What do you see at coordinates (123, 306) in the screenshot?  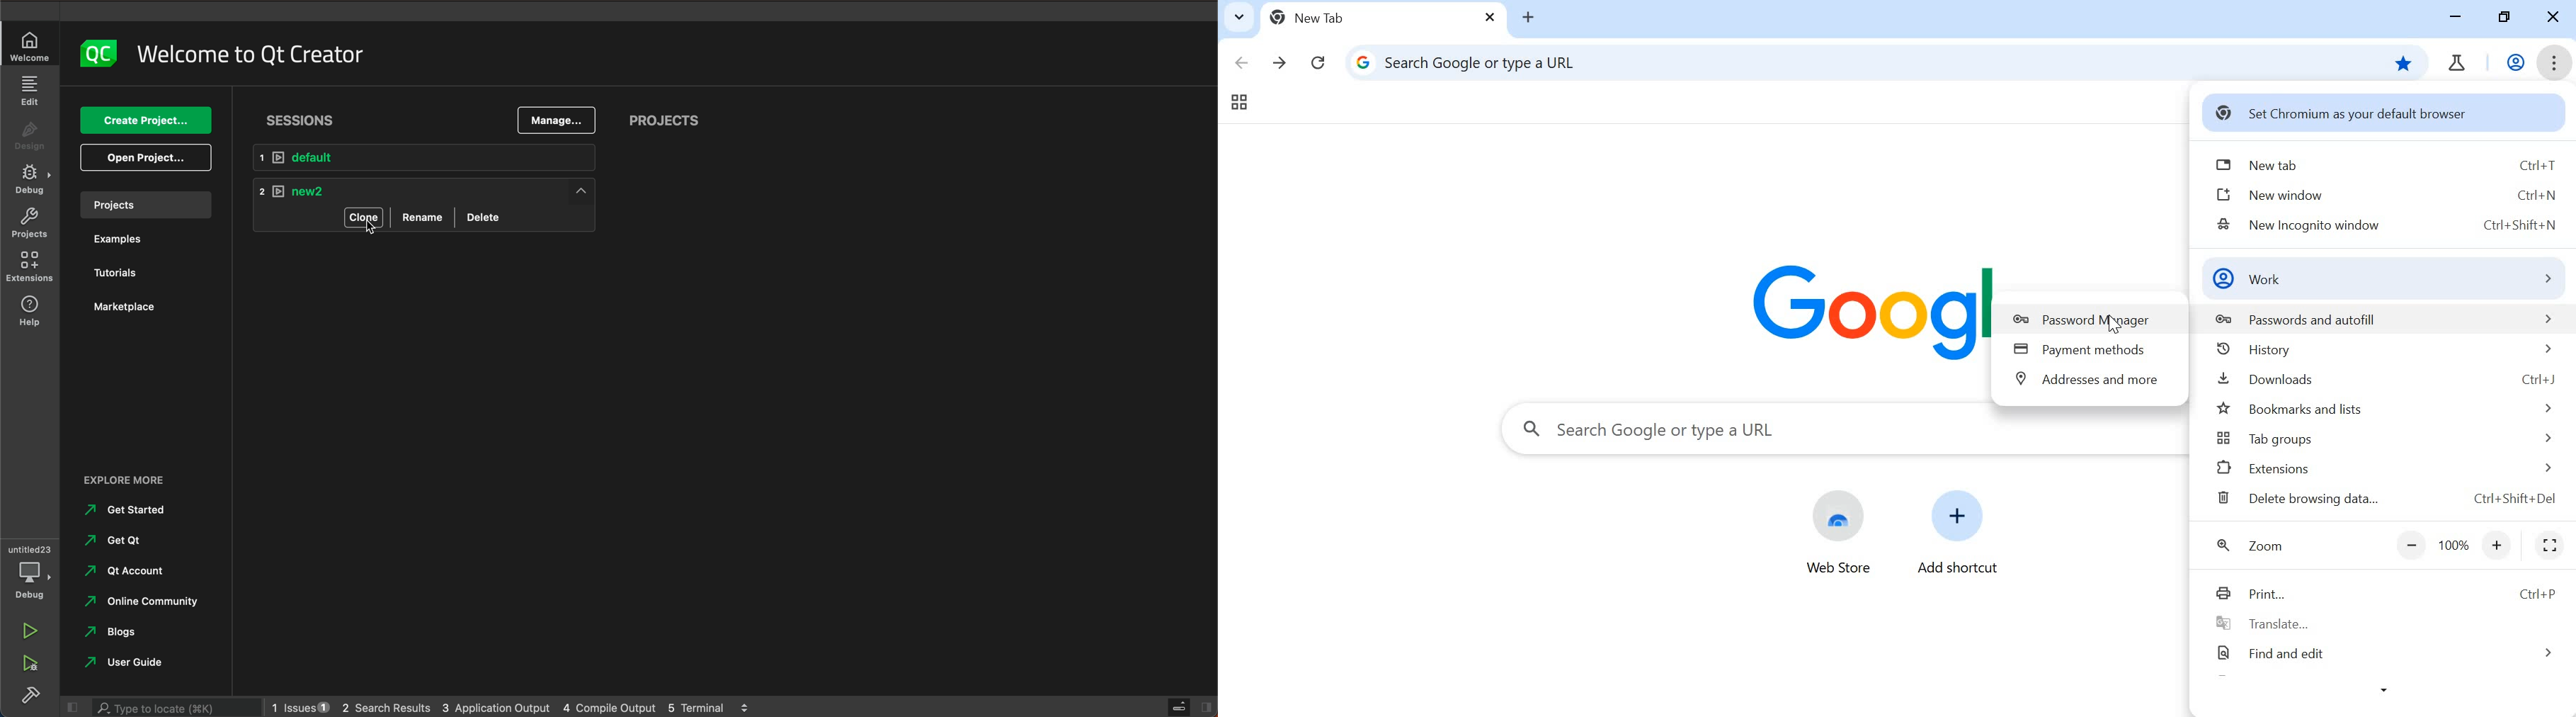 I see `marketplace` at bounding box center [123, 306].